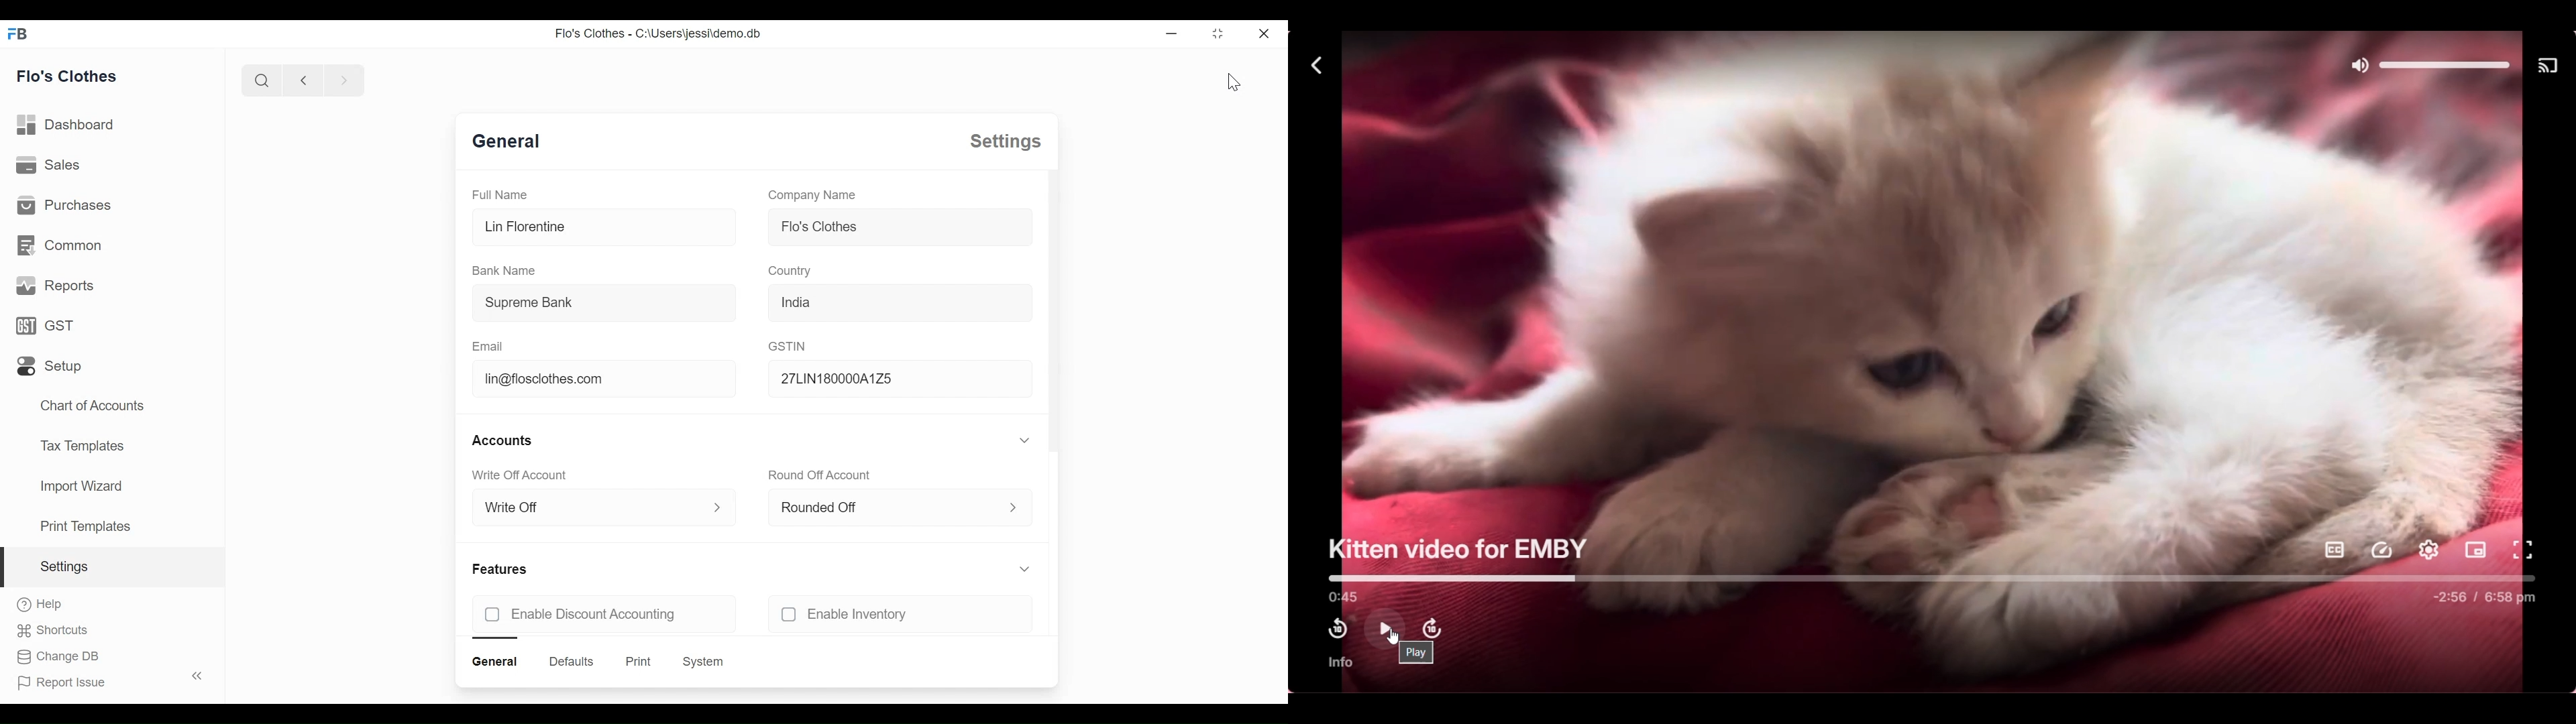 The width and height of the screenshot is (2576, 728). I want to click on Round Off Account, so click(822, 473).